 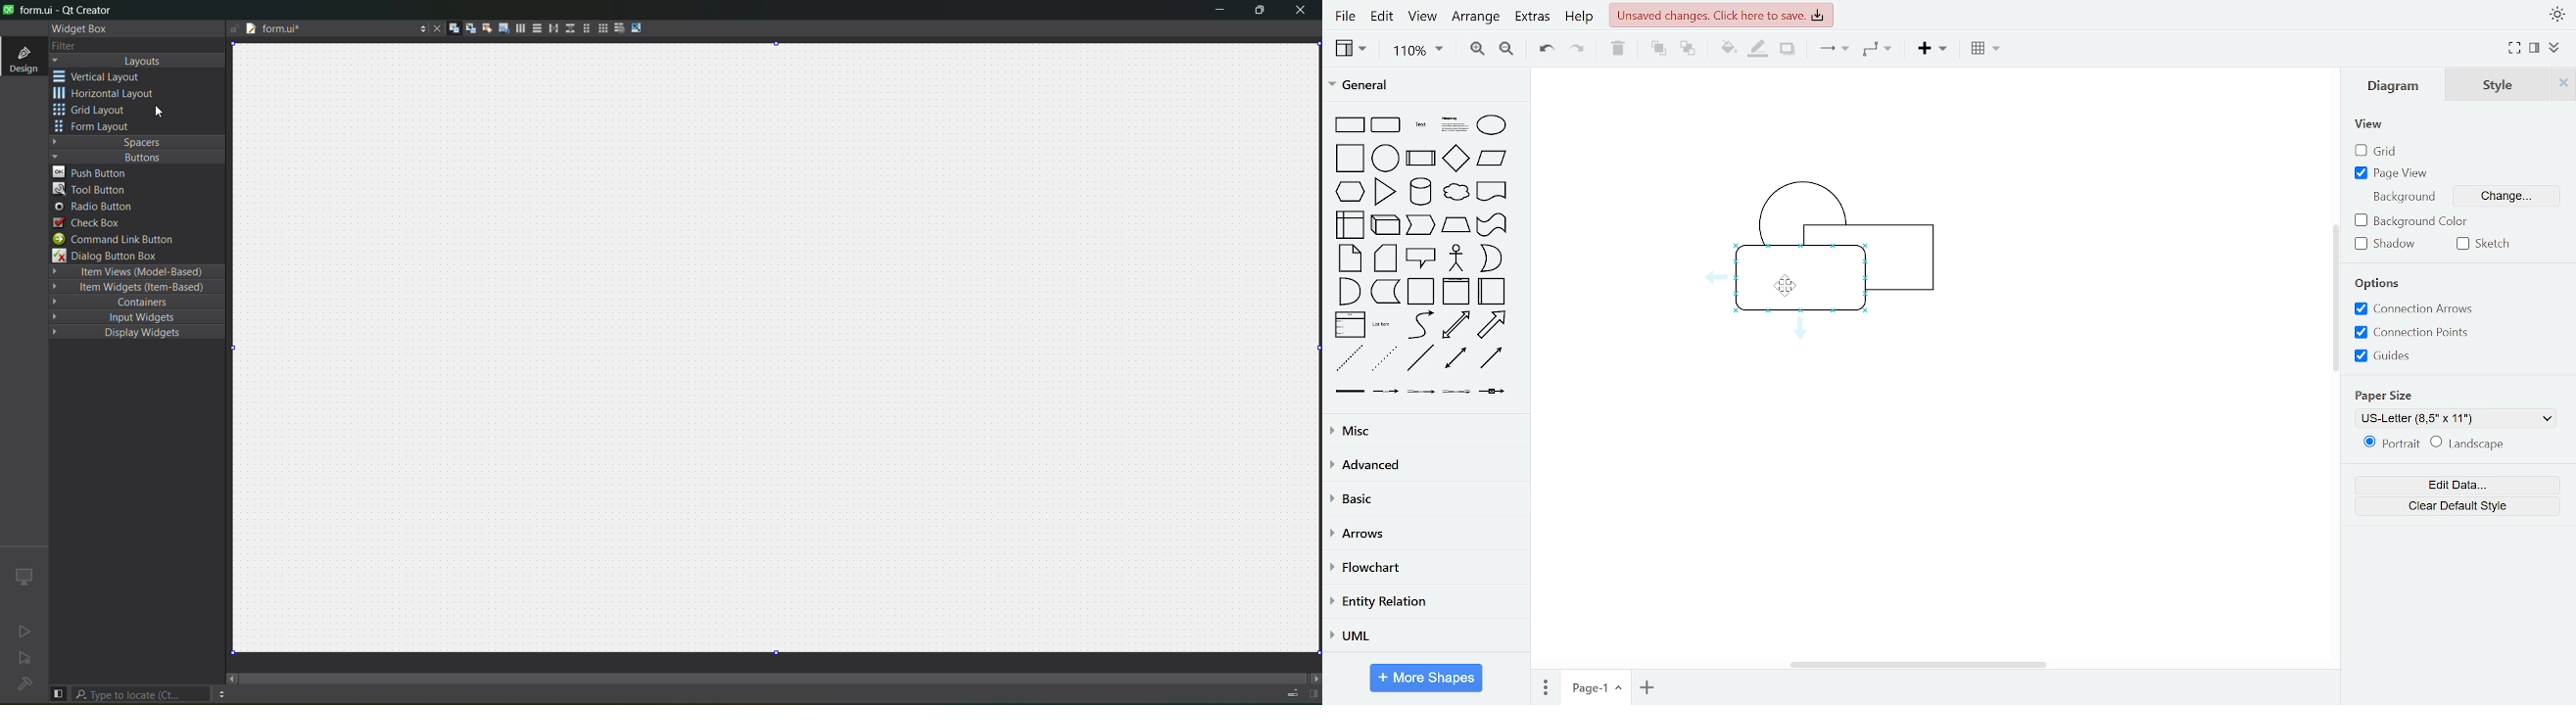 What do you see at coordinates (1419, 124) in the screenshot?
I see `text` at bounding box center [1419, 124].